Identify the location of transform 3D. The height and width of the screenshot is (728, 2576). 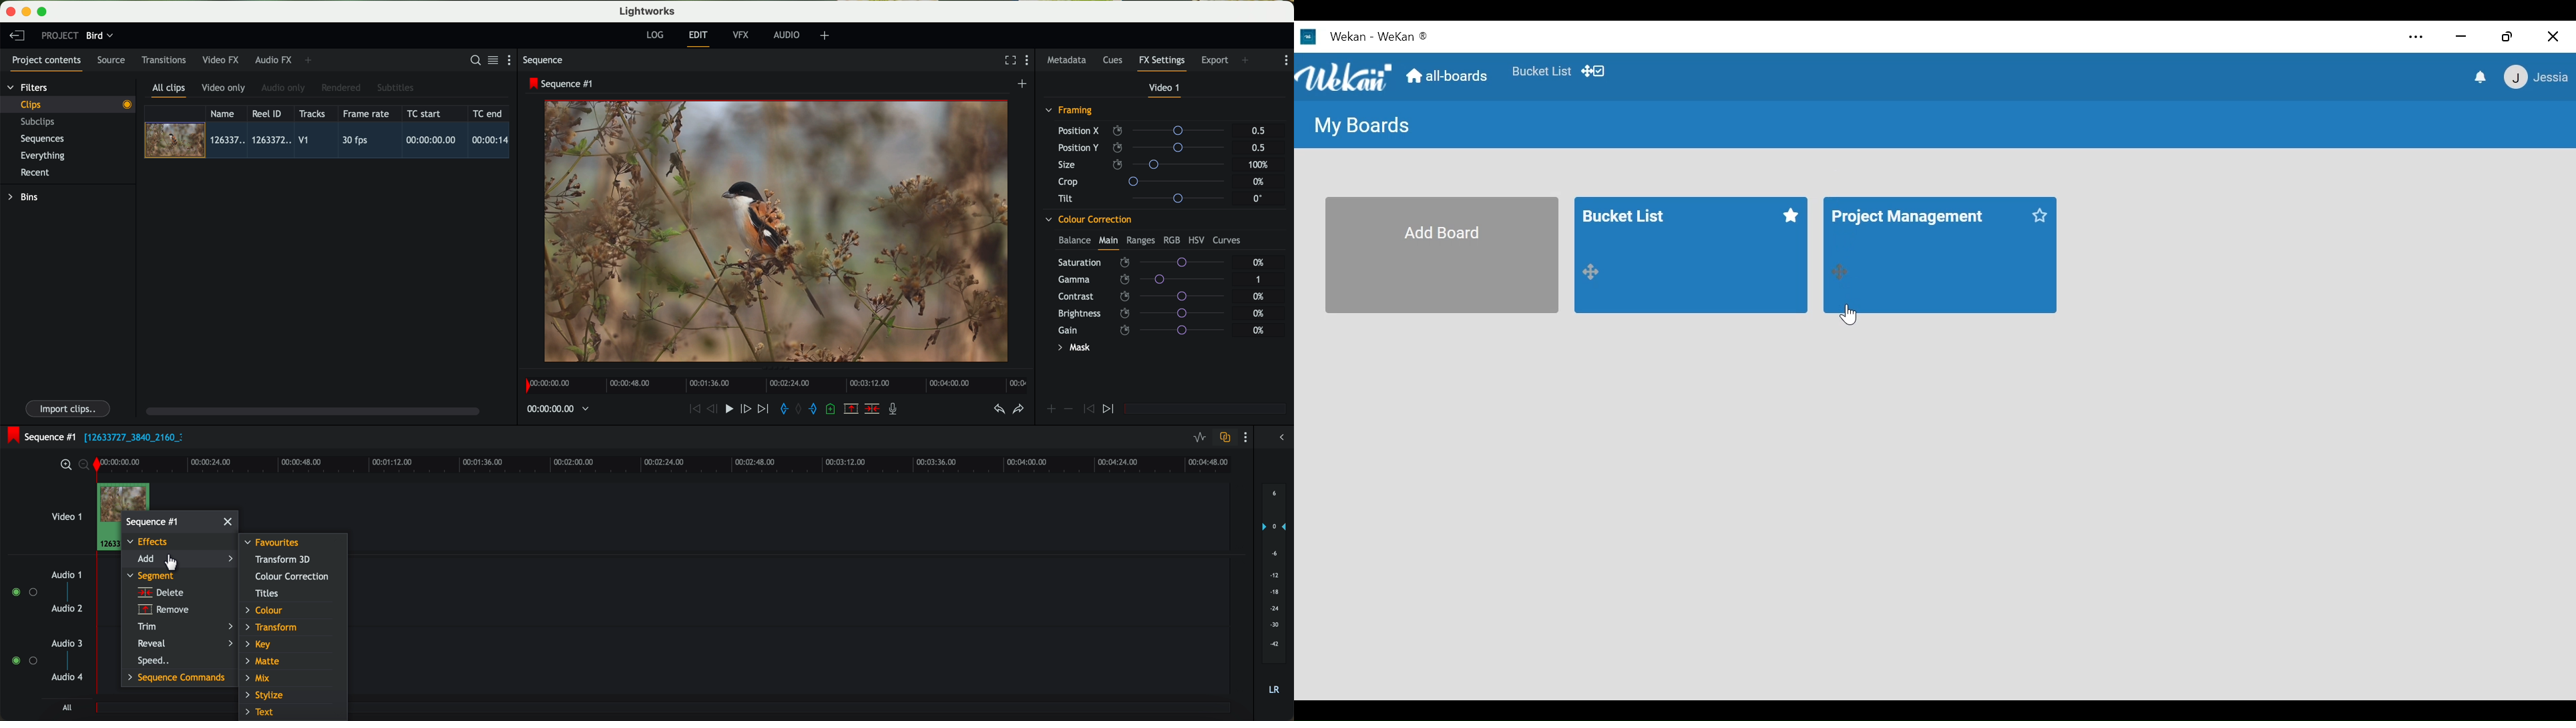
(282, 559).